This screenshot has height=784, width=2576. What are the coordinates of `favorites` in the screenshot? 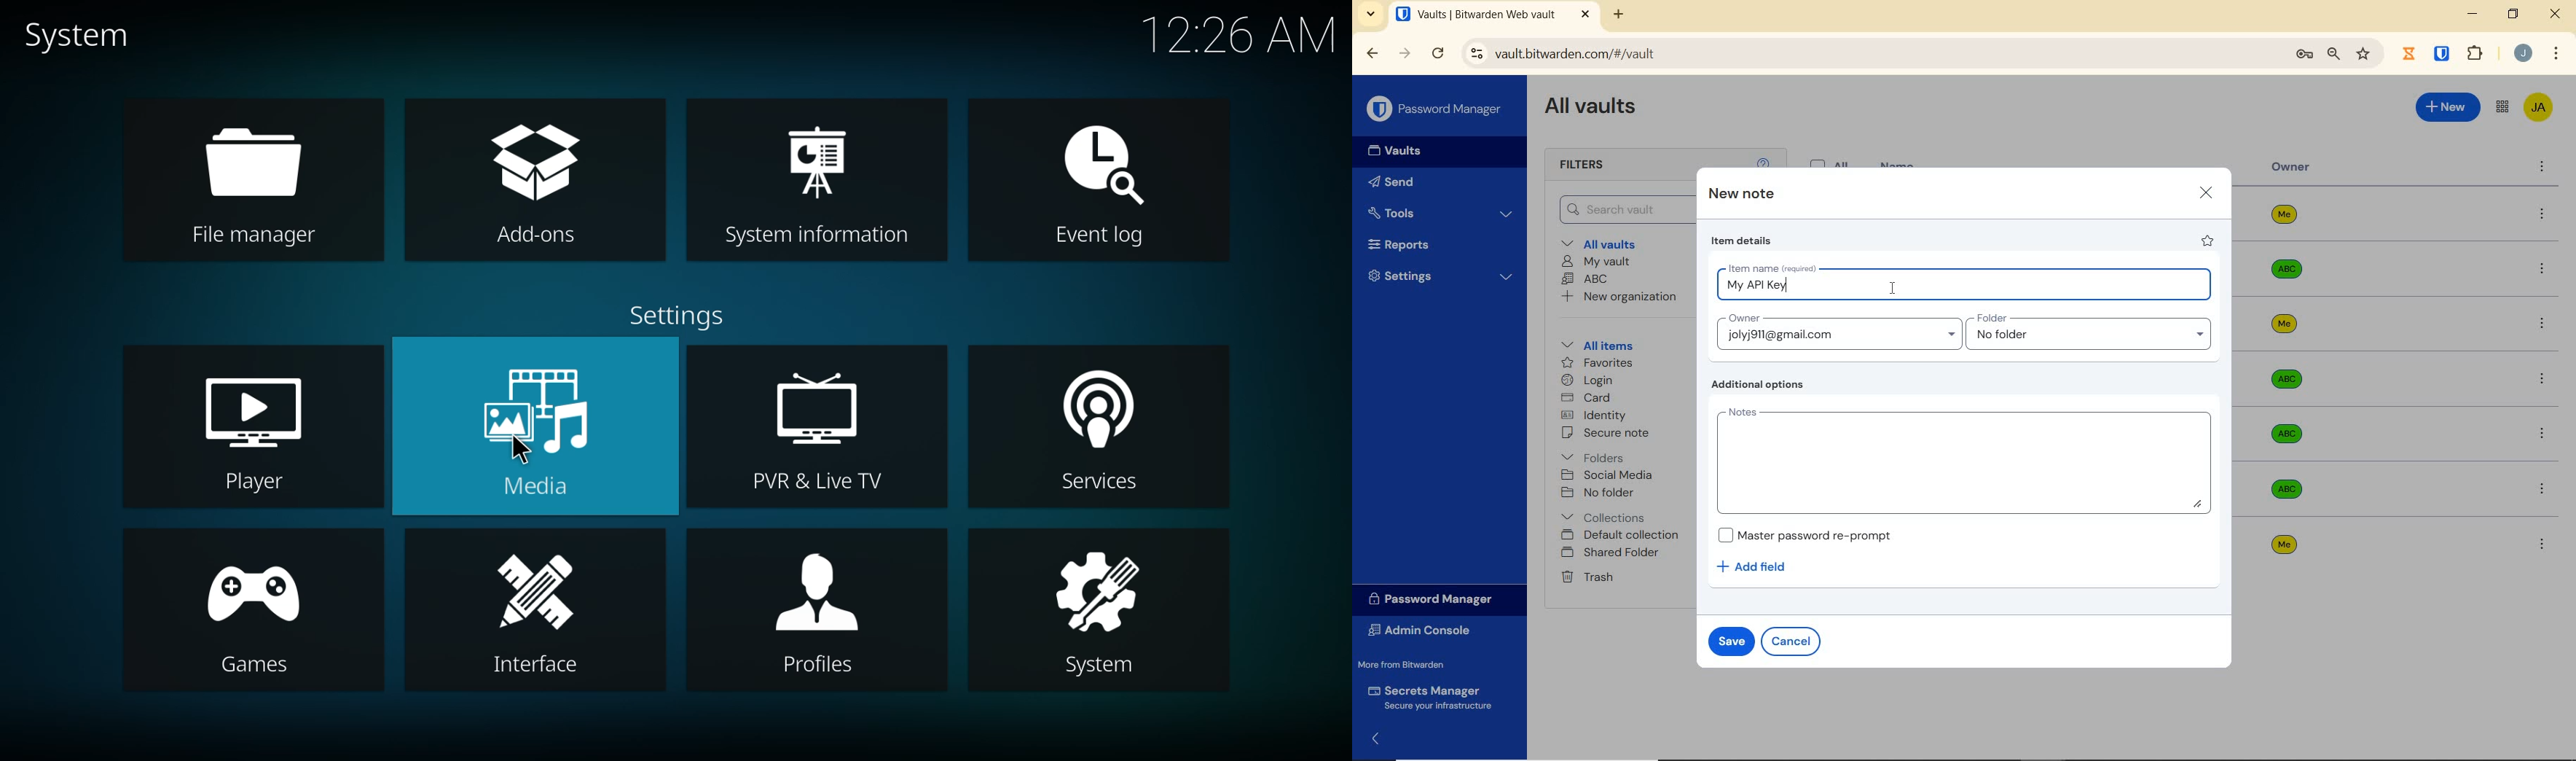 It's located at (1595, 362).